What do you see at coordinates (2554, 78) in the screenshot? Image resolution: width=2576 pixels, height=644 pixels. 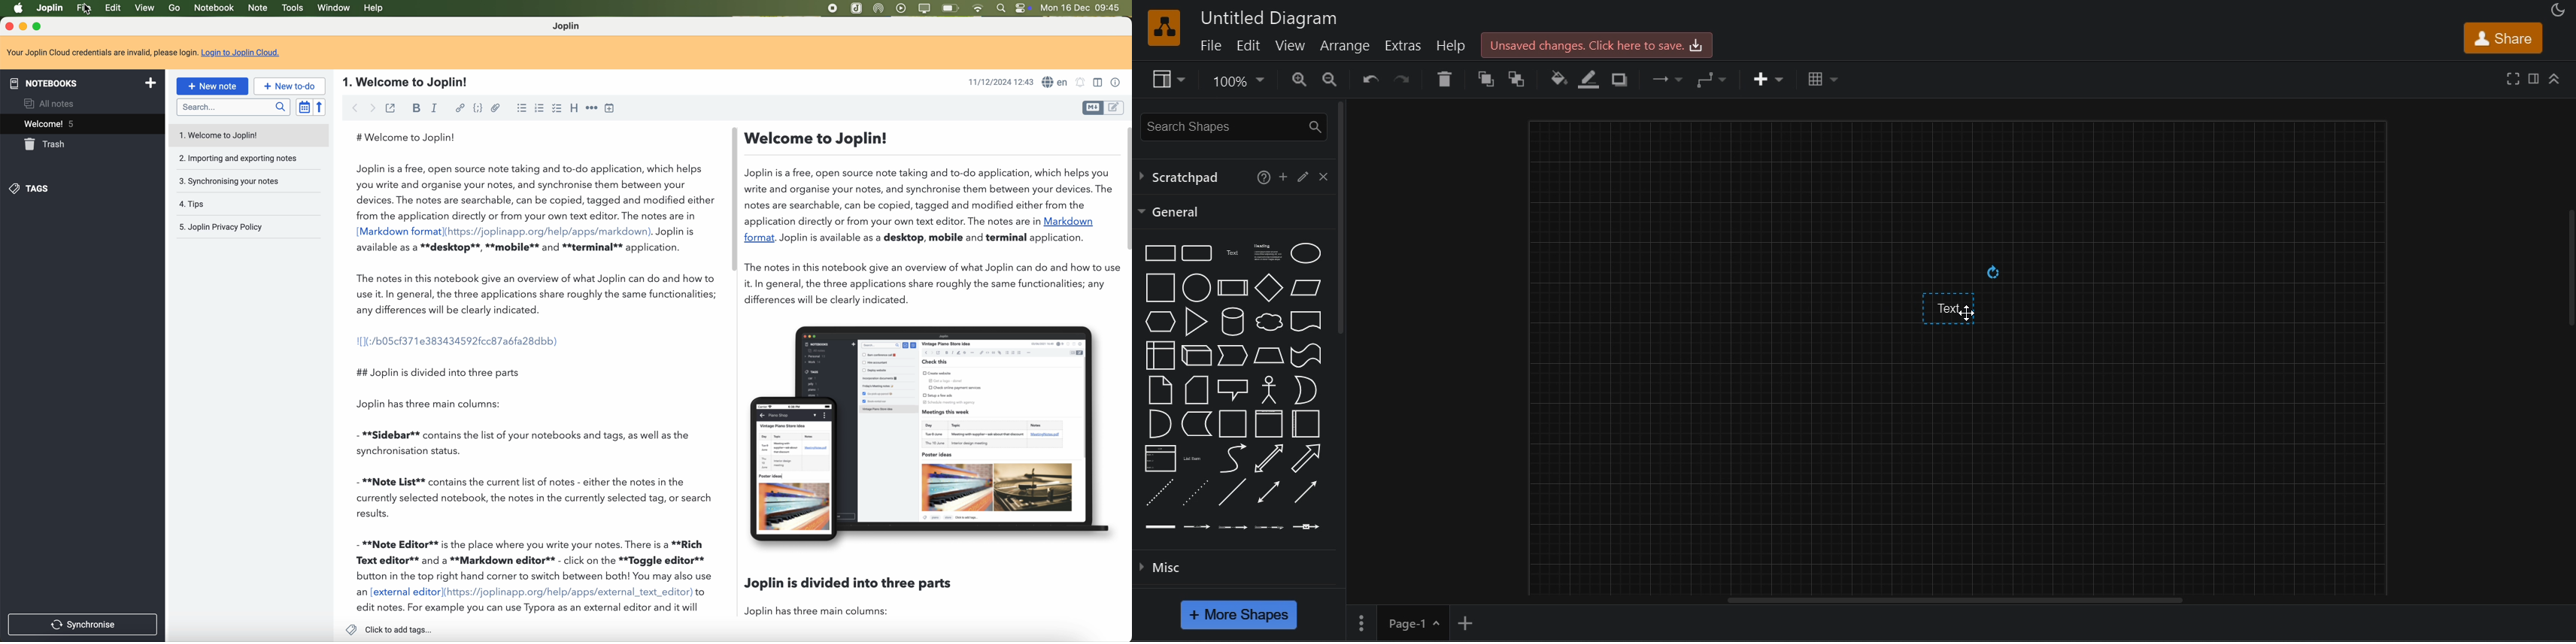 I see `collapase/expand` at bounding box center [2554, 78].